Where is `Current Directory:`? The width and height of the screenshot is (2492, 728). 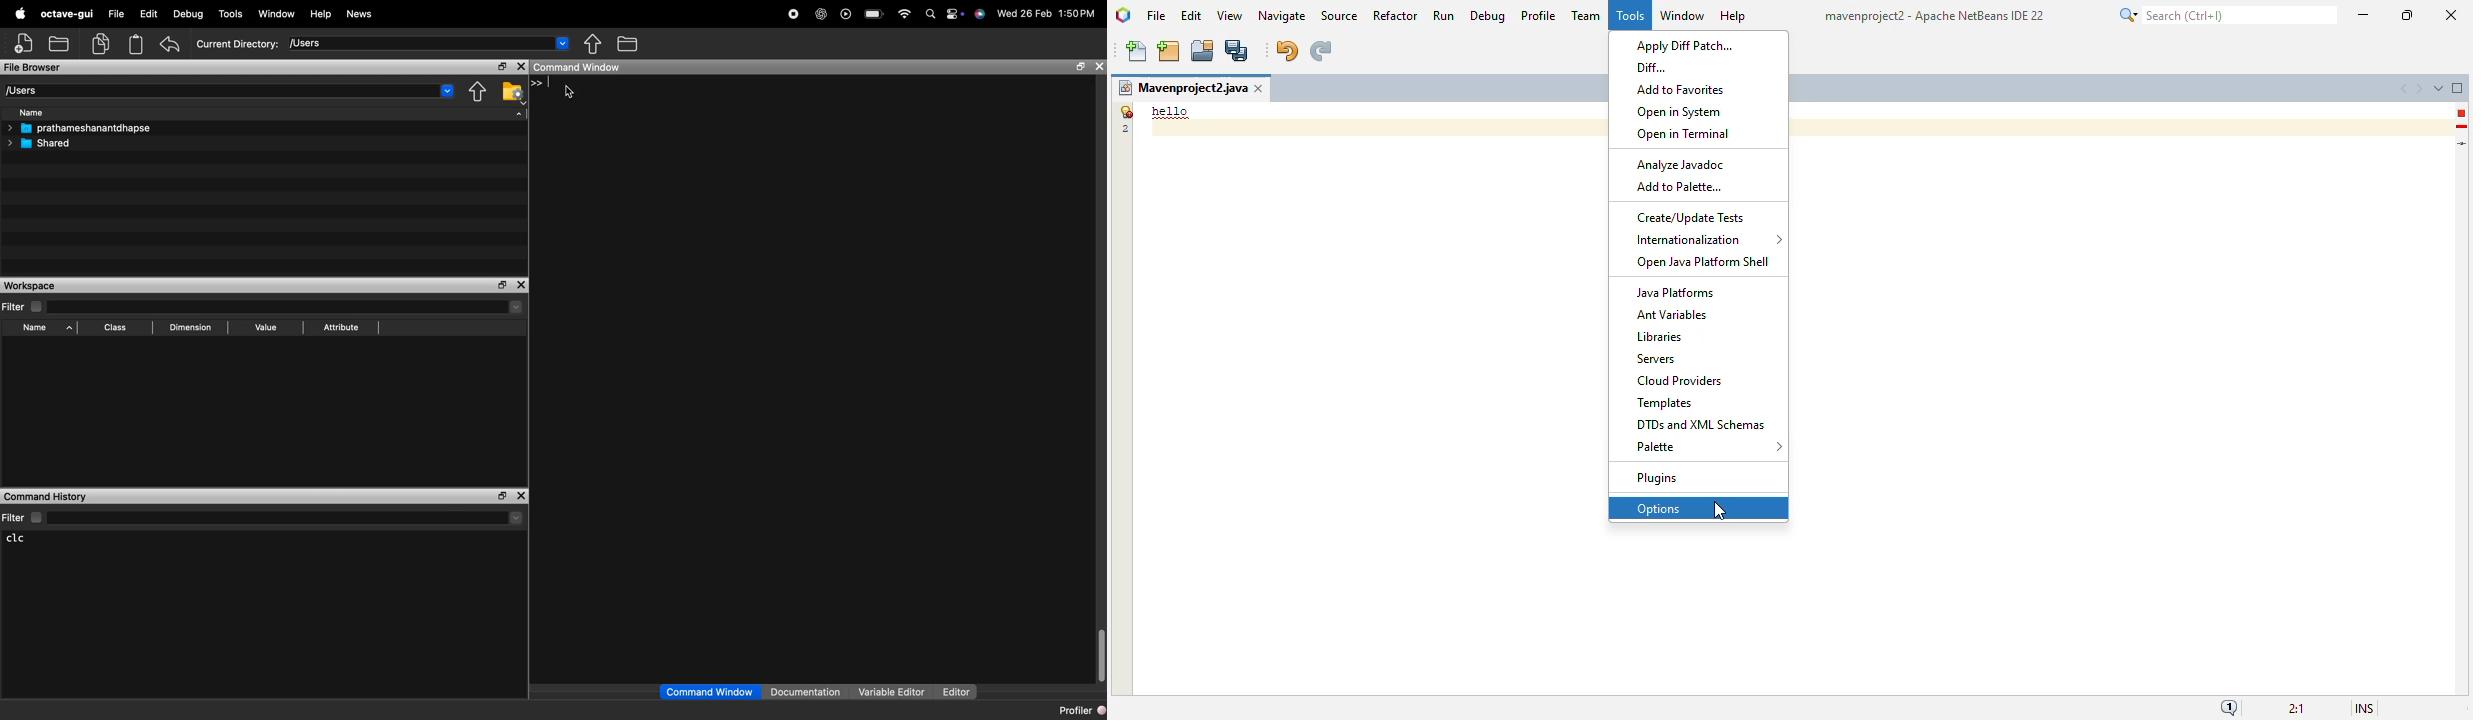 Current Directory: is located at coordinates (238, 44).